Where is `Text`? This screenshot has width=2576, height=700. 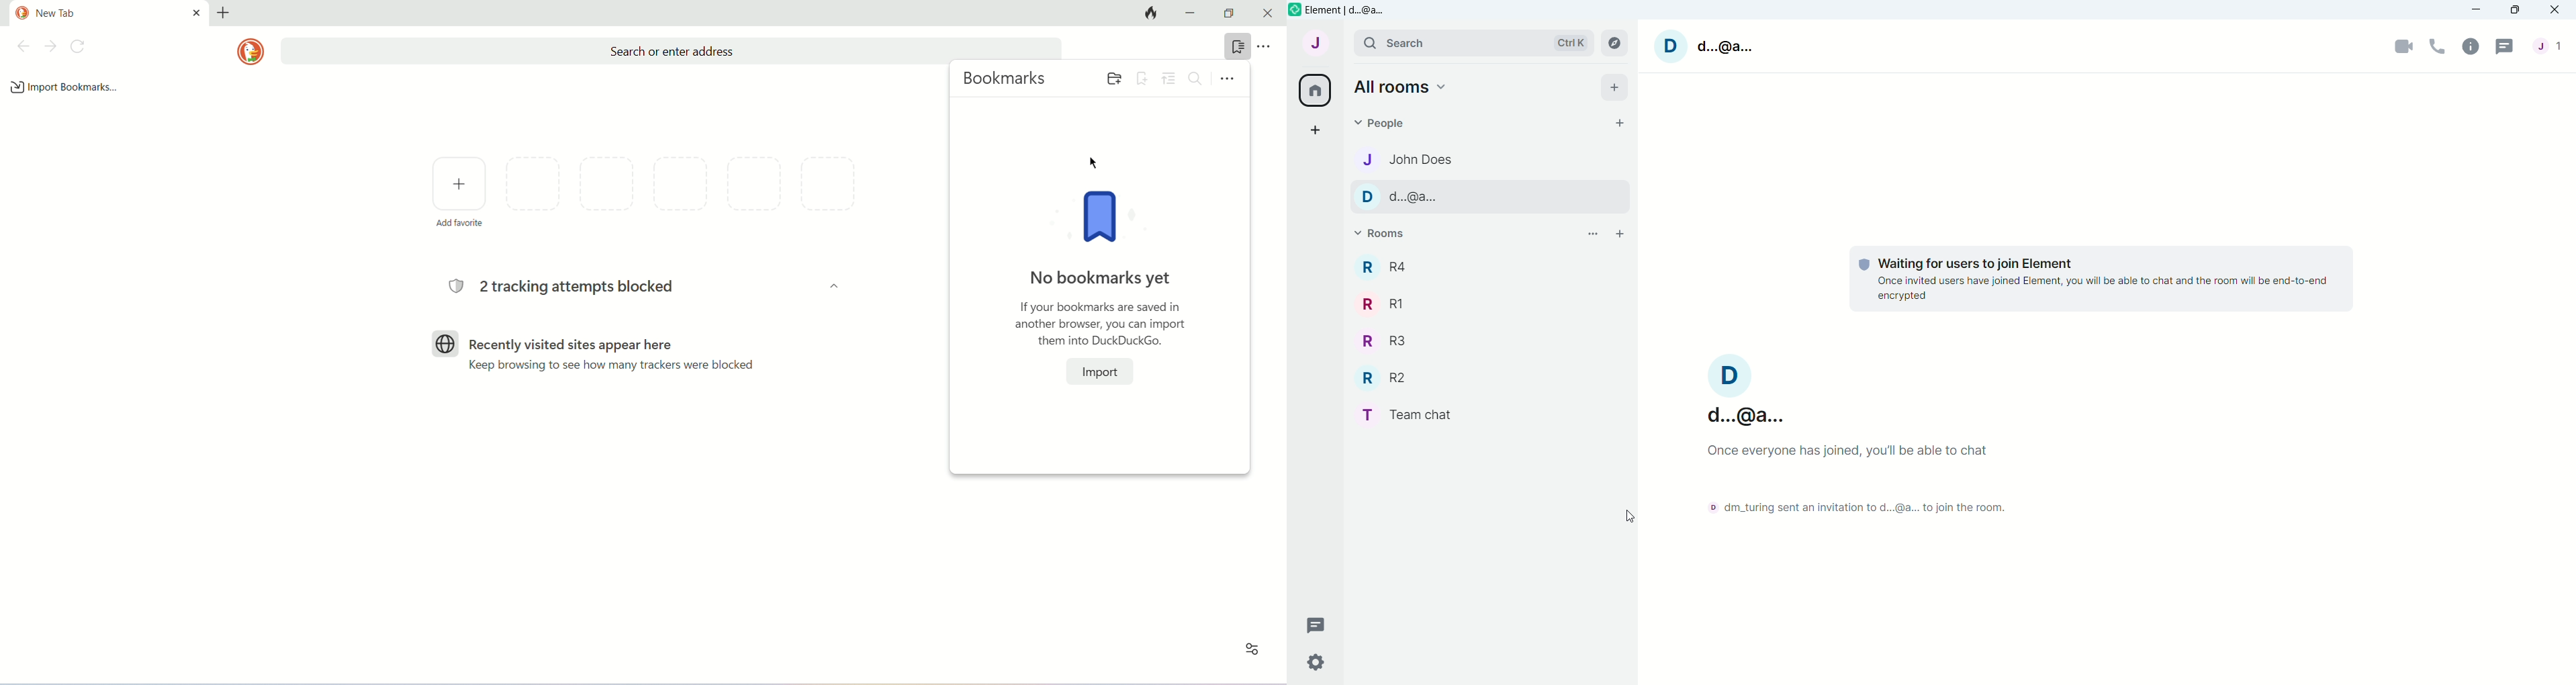
Text is located at coordinates (2103, 280).